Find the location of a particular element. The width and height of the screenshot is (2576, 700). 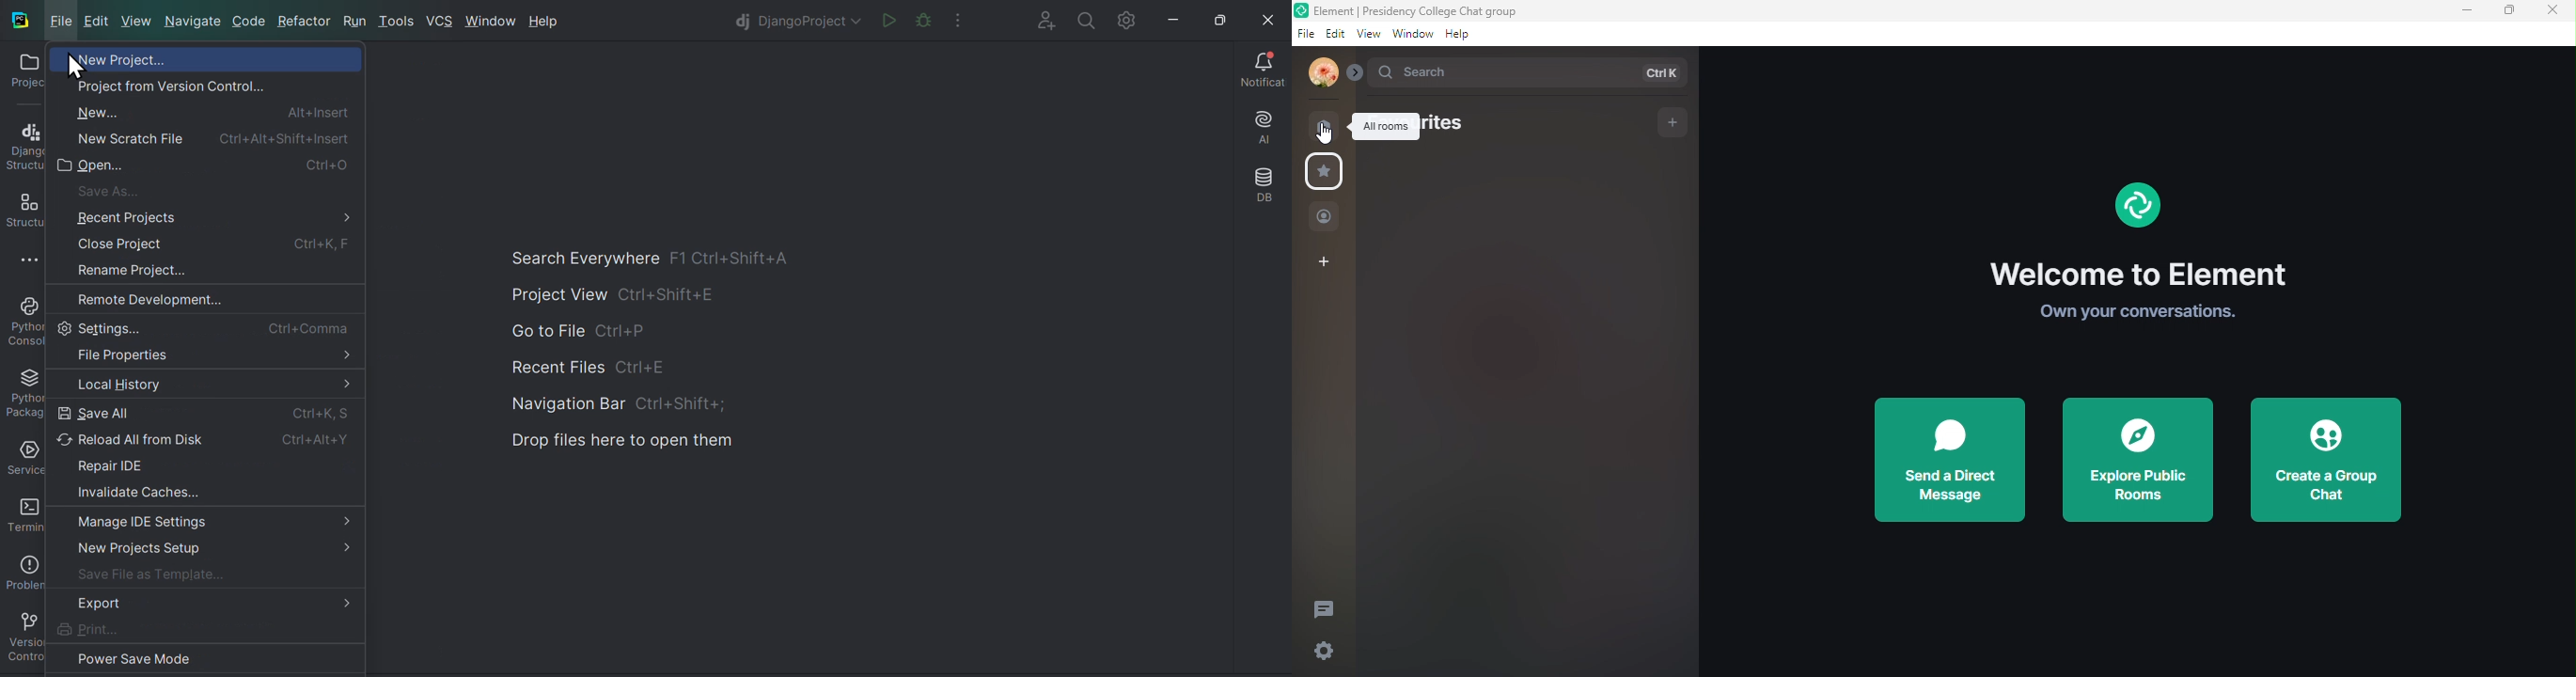

title is located at coordinates (1423, 10).